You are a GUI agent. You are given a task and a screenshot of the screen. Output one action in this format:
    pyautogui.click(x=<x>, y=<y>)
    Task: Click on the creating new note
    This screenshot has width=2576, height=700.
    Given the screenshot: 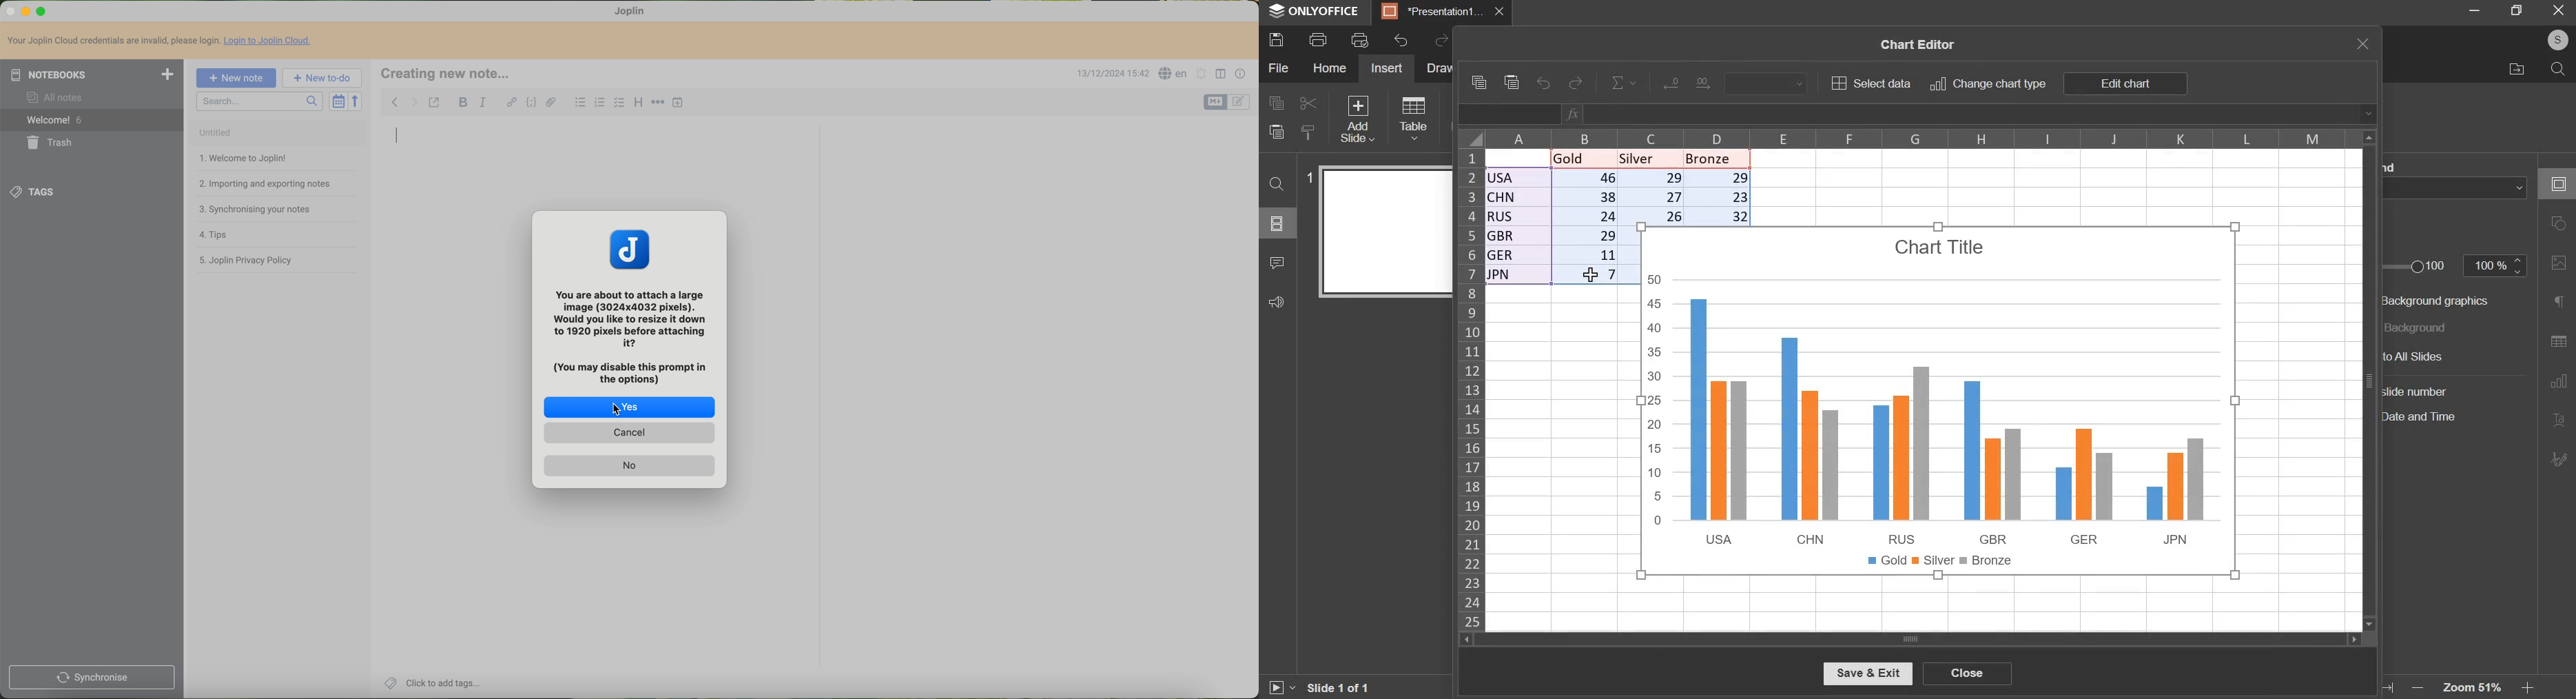 What is the action you would take?
    pyautogui.click(x=452, y=73)
    